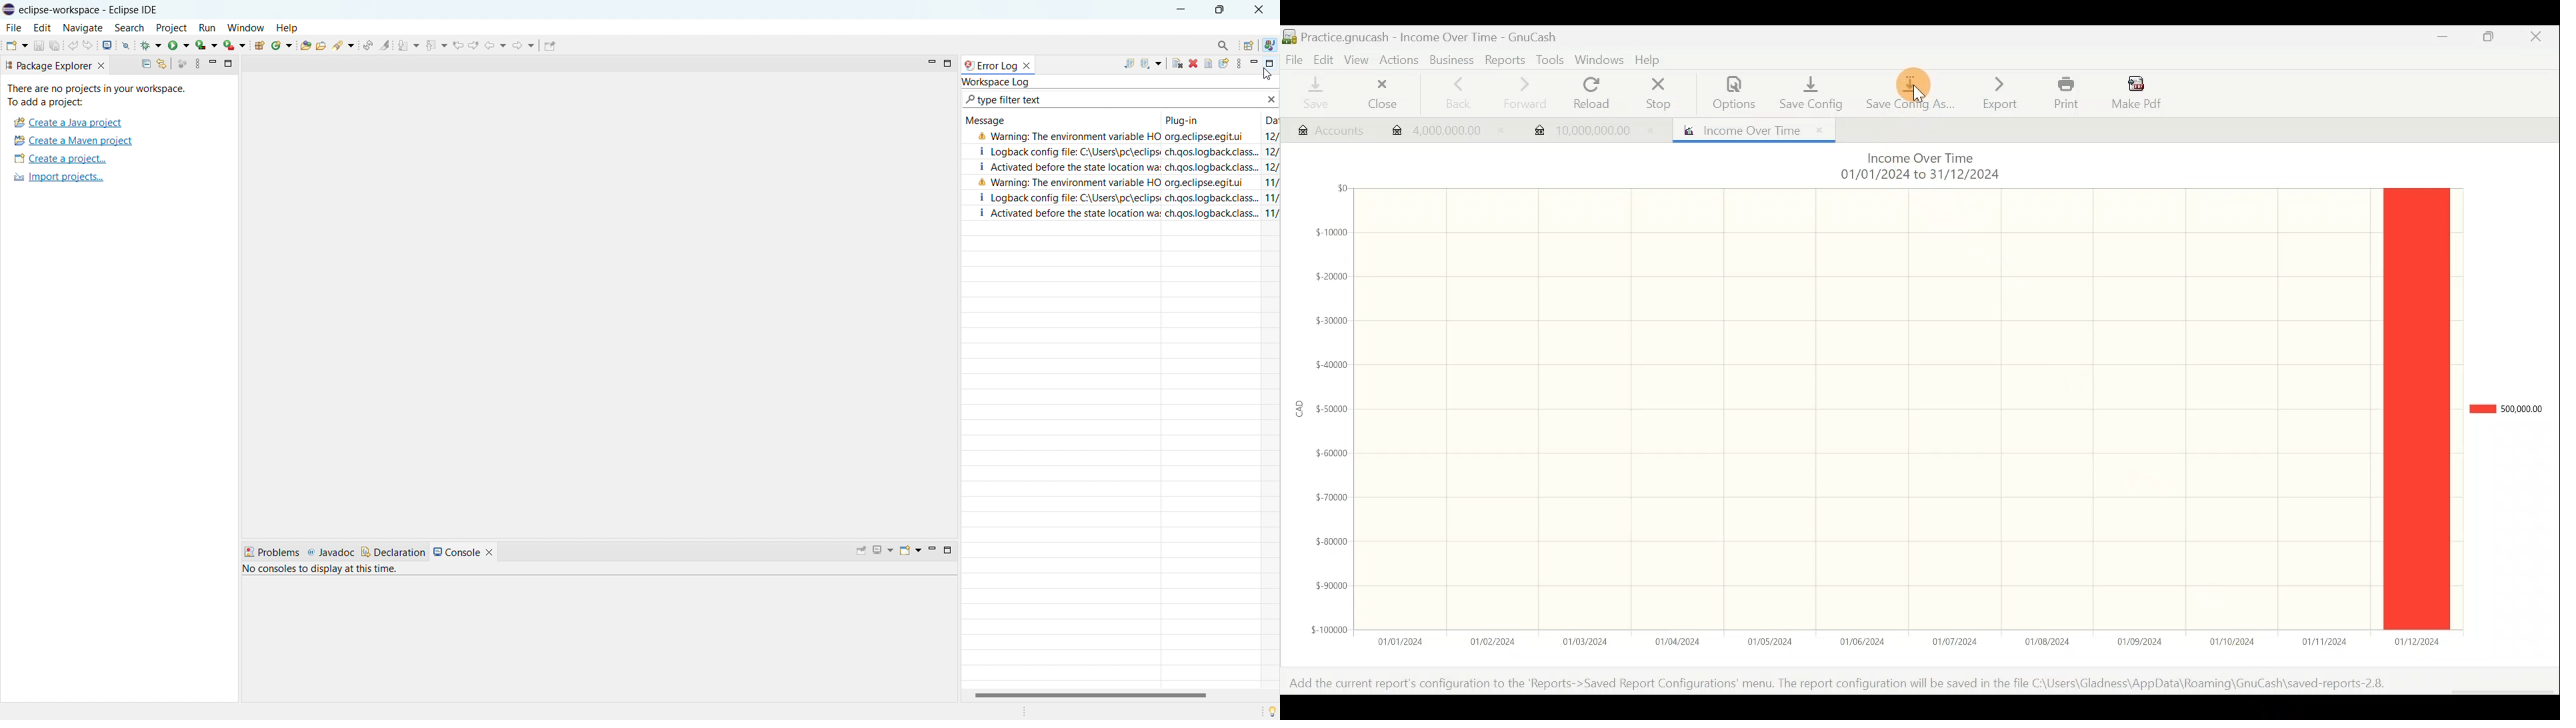 The width and height of the screenshot is (2576, 728). I want to click on run, so click(211, 27).